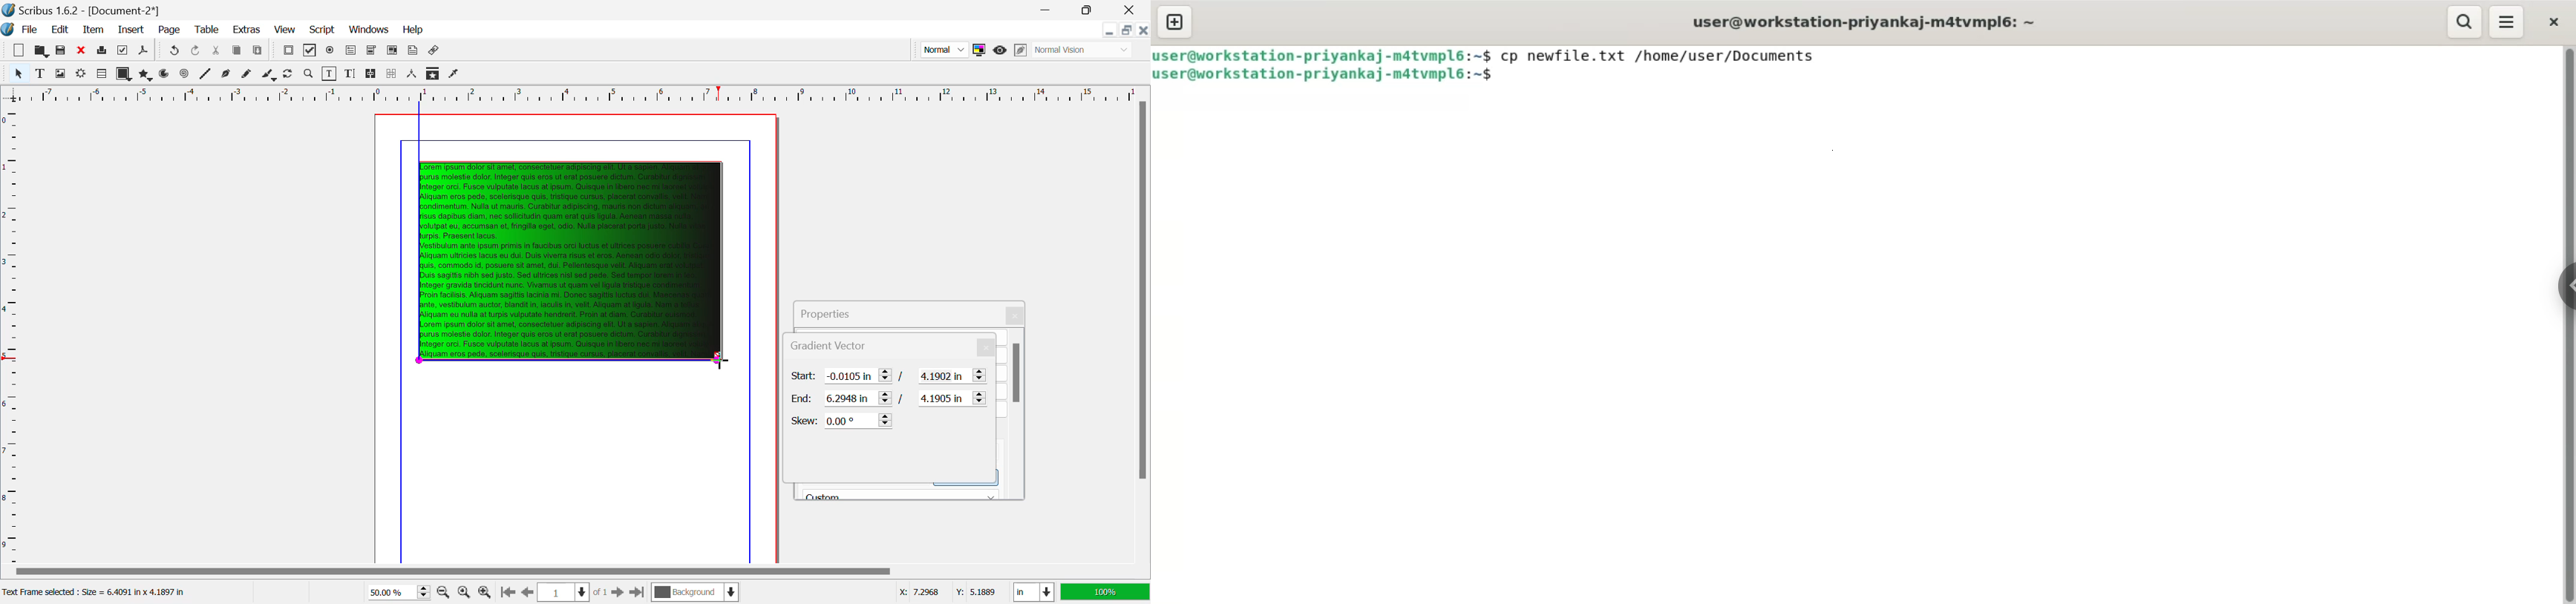  Describe the element at coordinates (573, 262) in the screenshot. I see `Gradient Applied` at that location.